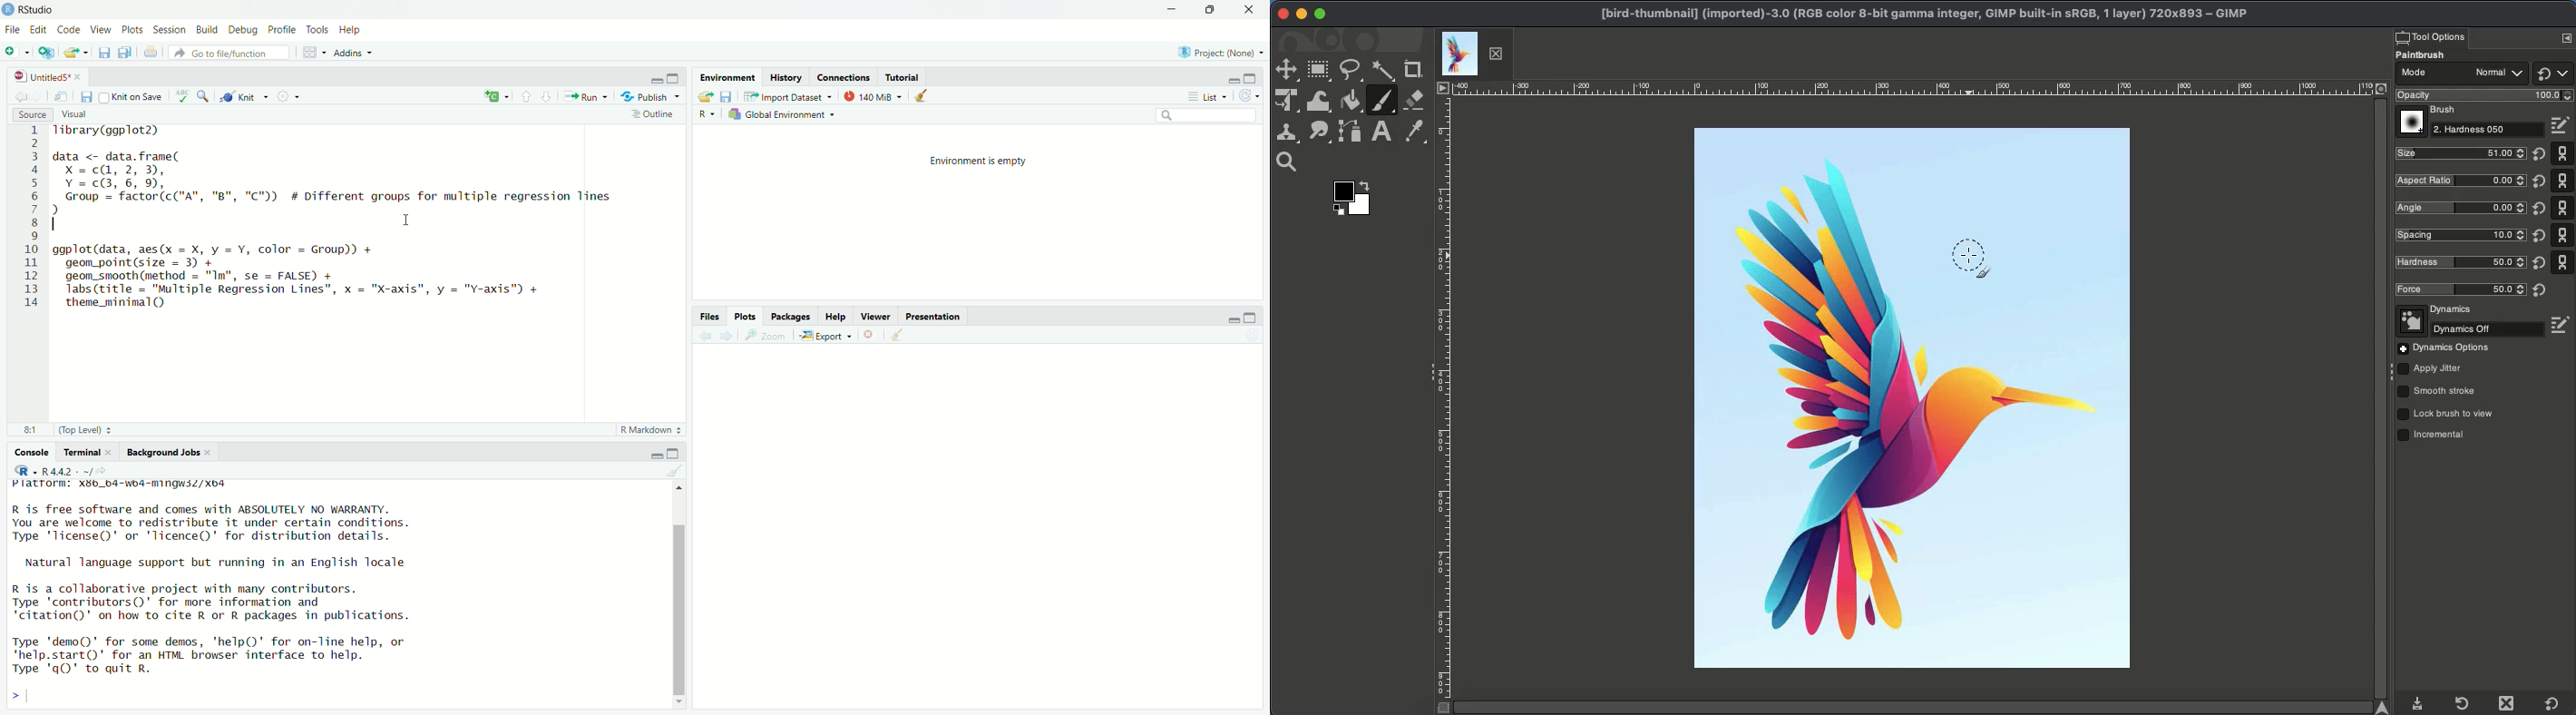 This screenshot has width=2576, height=728. Describe the element at coordinates (2458, 234) in the screenshot. I see `Spacing` at that location.